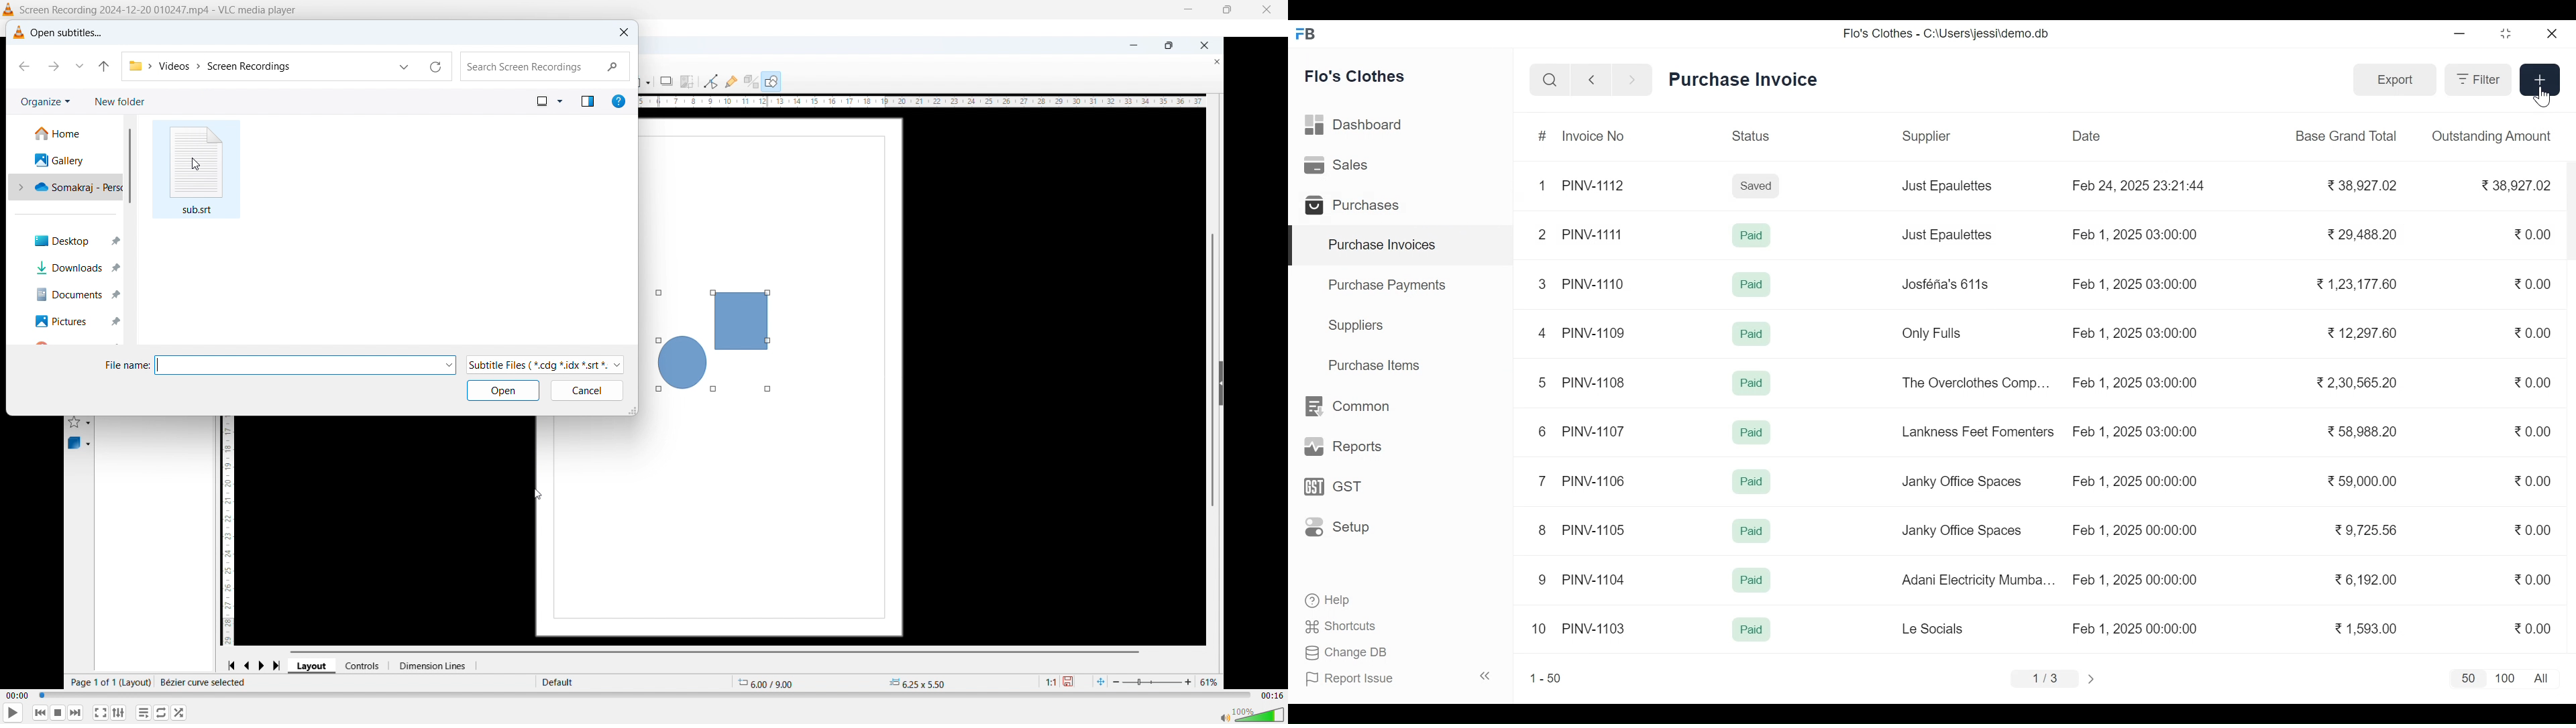 The width and height of the screenshot is (2576, 728). What do you see at coordinates (1964, 483) in the screenshot?
I see `Janky Office Spaces` at bounding box center [1964, 483].